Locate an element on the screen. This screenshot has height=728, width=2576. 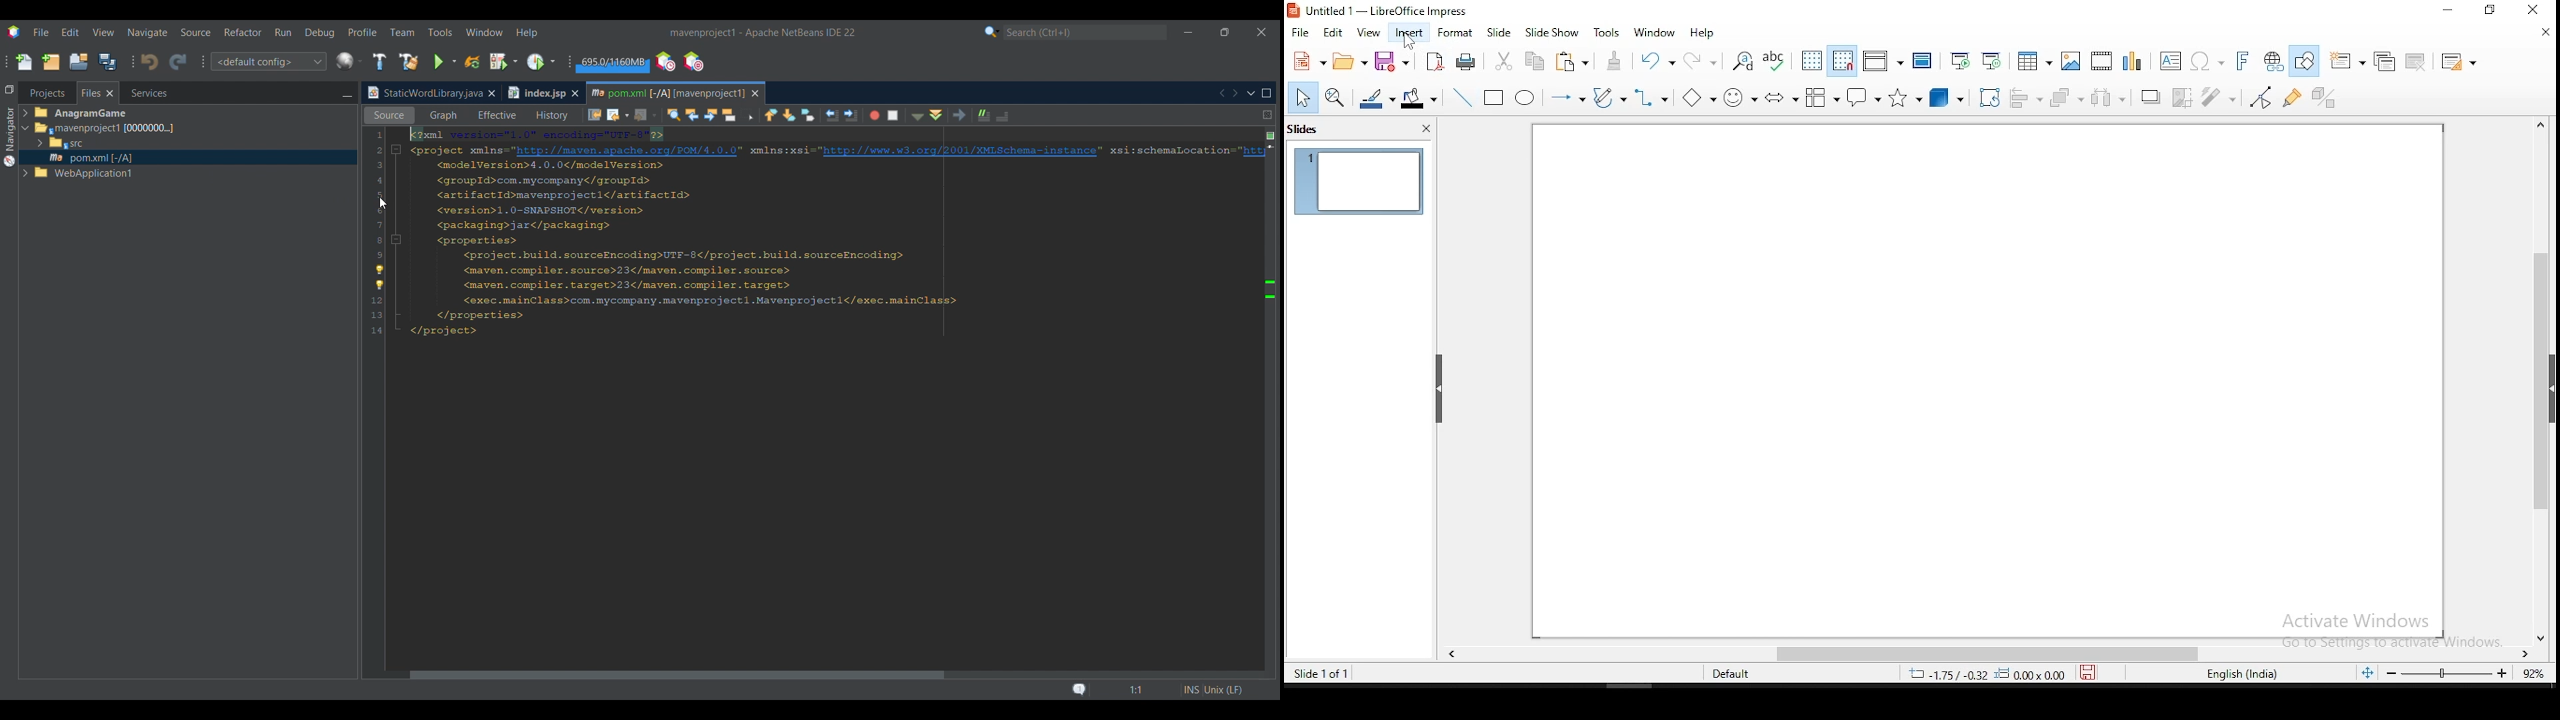
insert is located at coordinates (1407, 32).